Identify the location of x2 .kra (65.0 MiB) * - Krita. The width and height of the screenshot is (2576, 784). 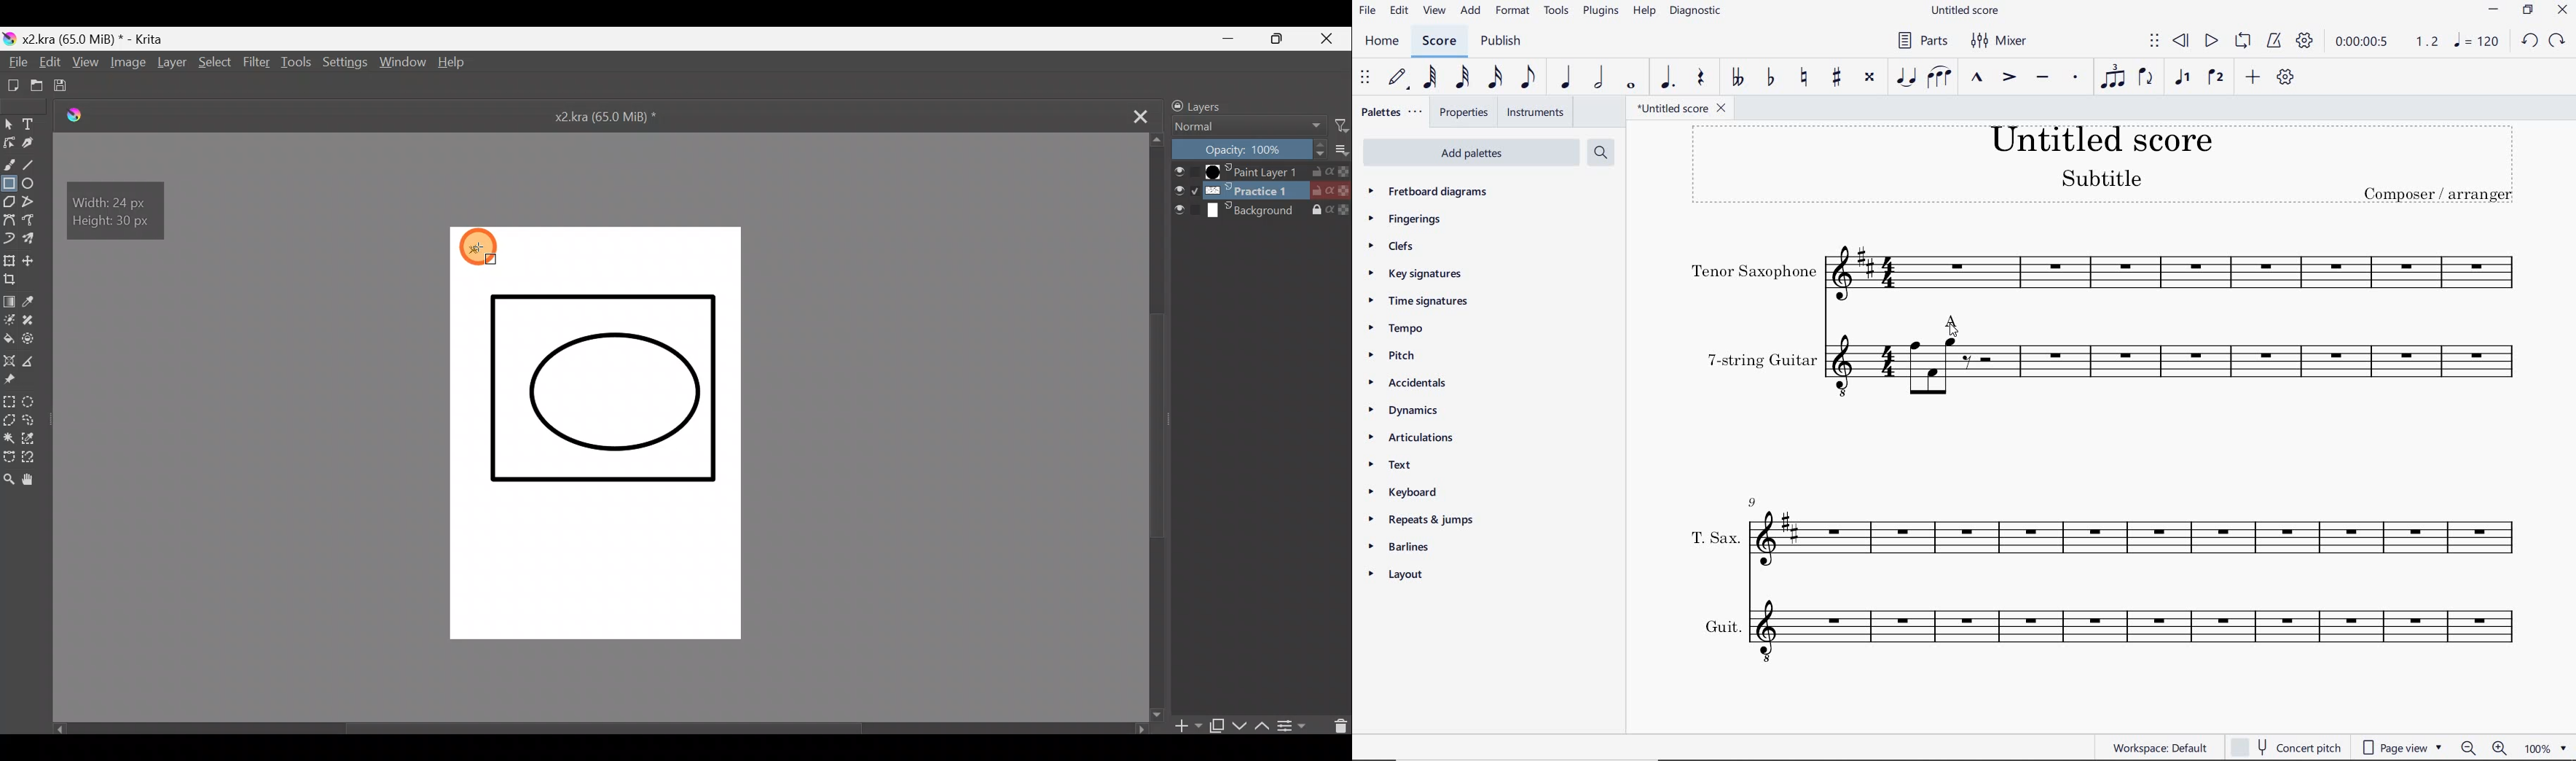
(104, 39).